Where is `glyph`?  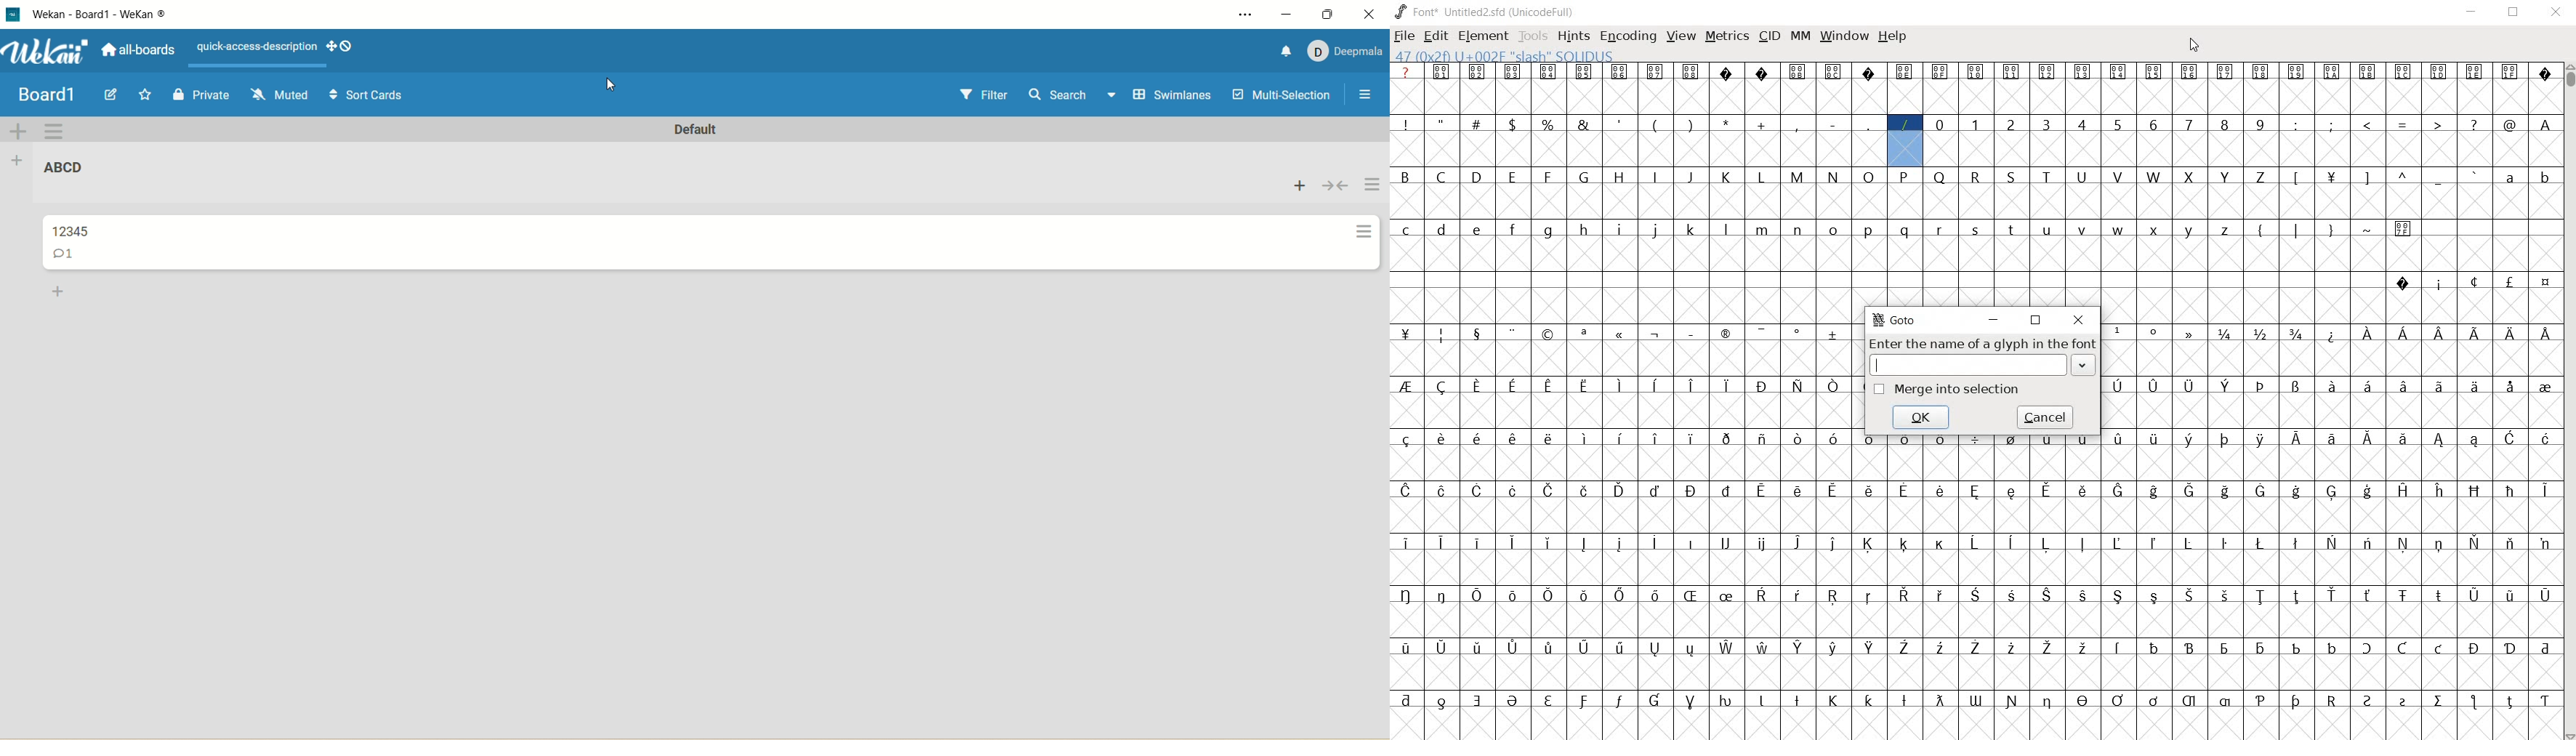
glyph is located at coordinates (1441, 230).